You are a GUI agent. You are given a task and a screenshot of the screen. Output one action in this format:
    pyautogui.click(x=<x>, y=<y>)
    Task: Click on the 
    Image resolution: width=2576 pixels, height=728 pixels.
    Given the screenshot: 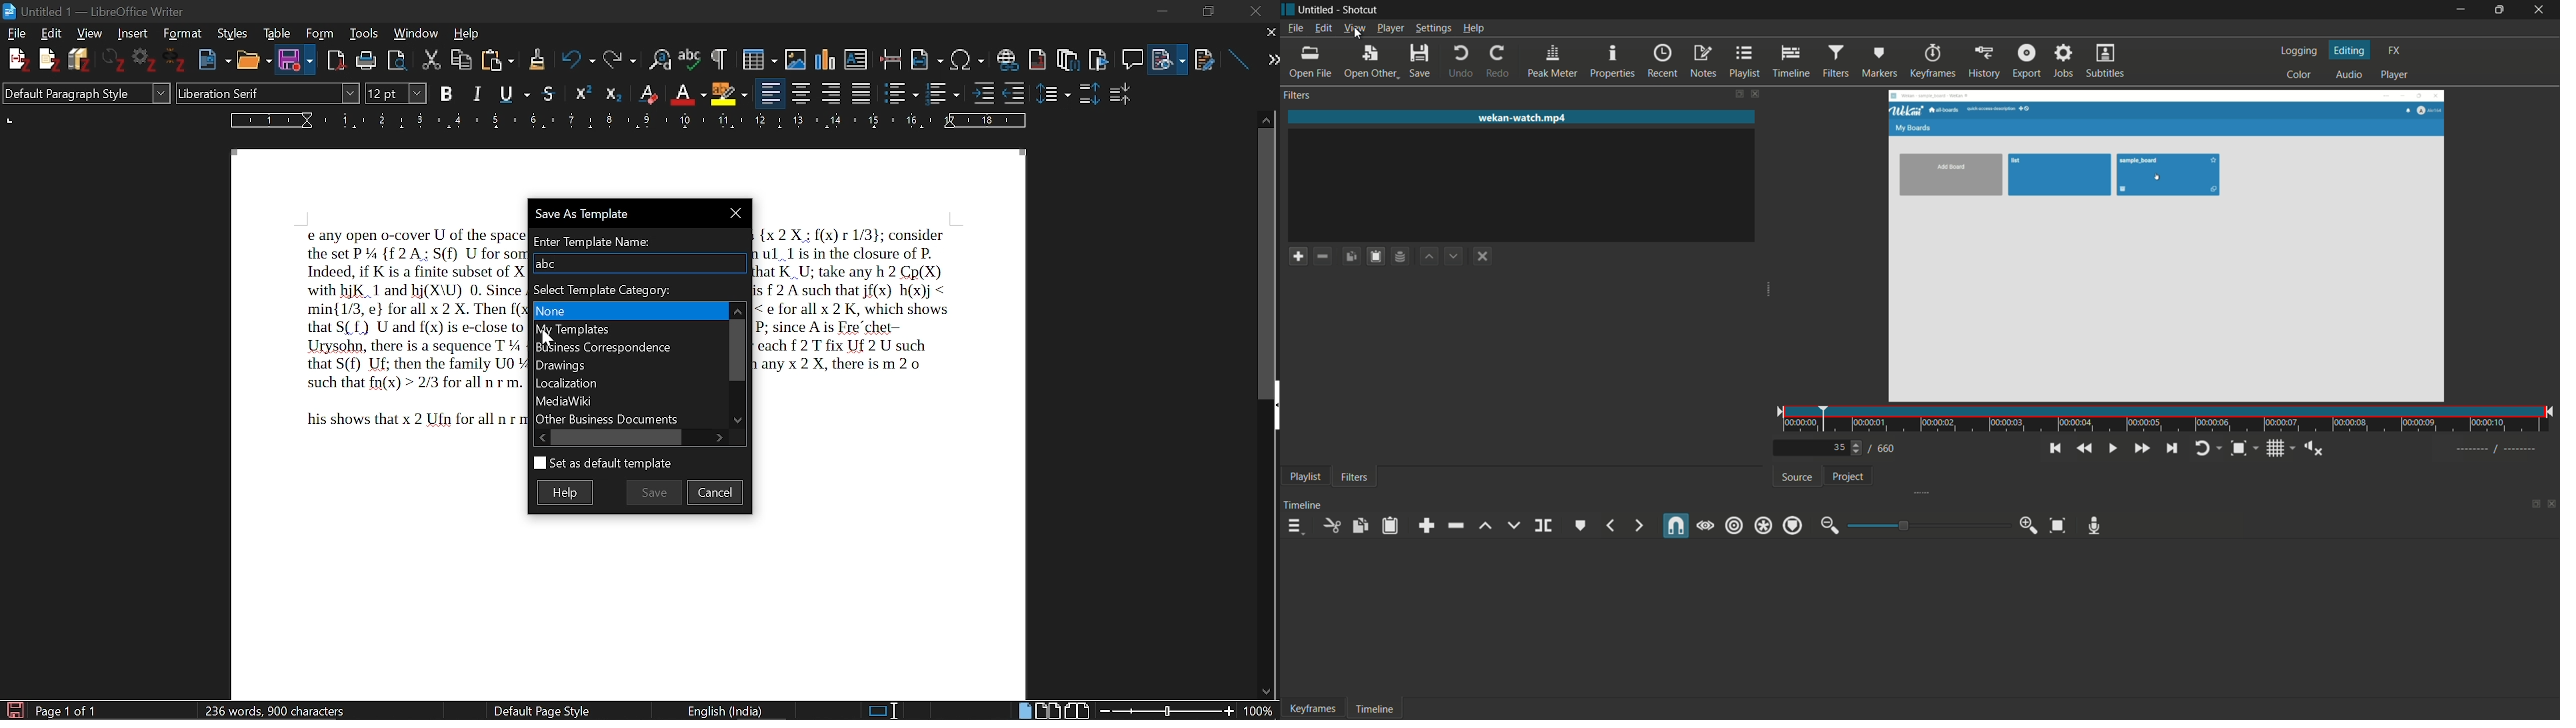 What is the action you would take?
    pyautogui.click(x=116, y=61)
    